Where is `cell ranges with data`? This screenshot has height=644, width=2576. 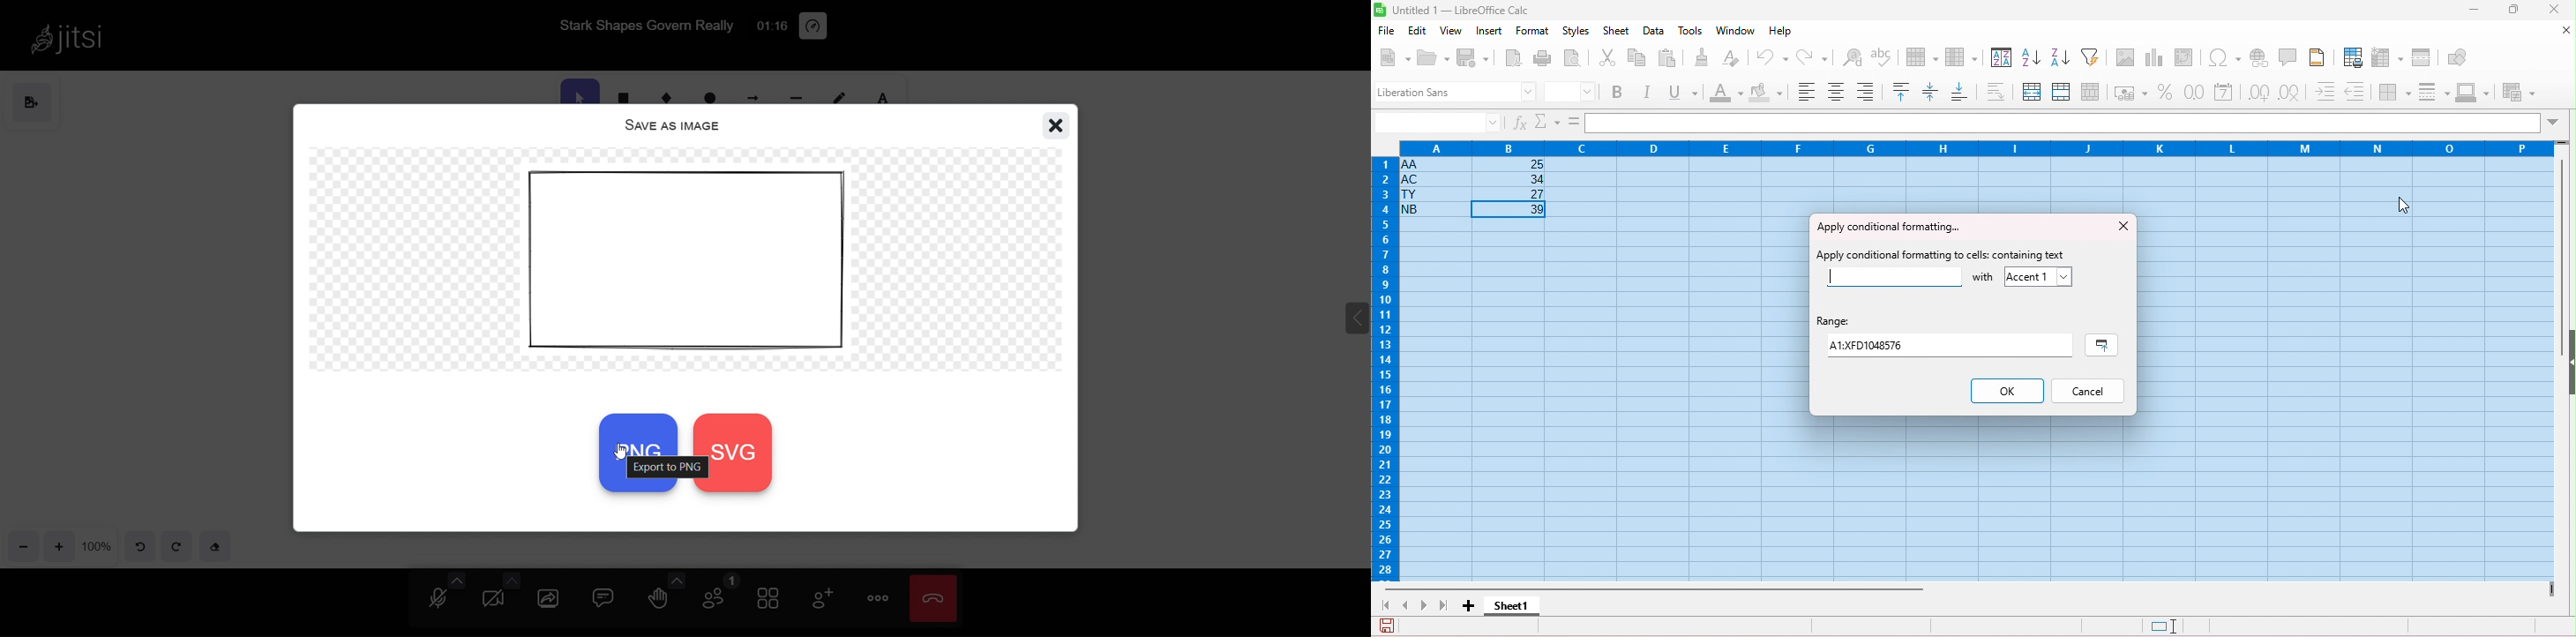
cell ranges with data is located at coordinates (1474, 189).